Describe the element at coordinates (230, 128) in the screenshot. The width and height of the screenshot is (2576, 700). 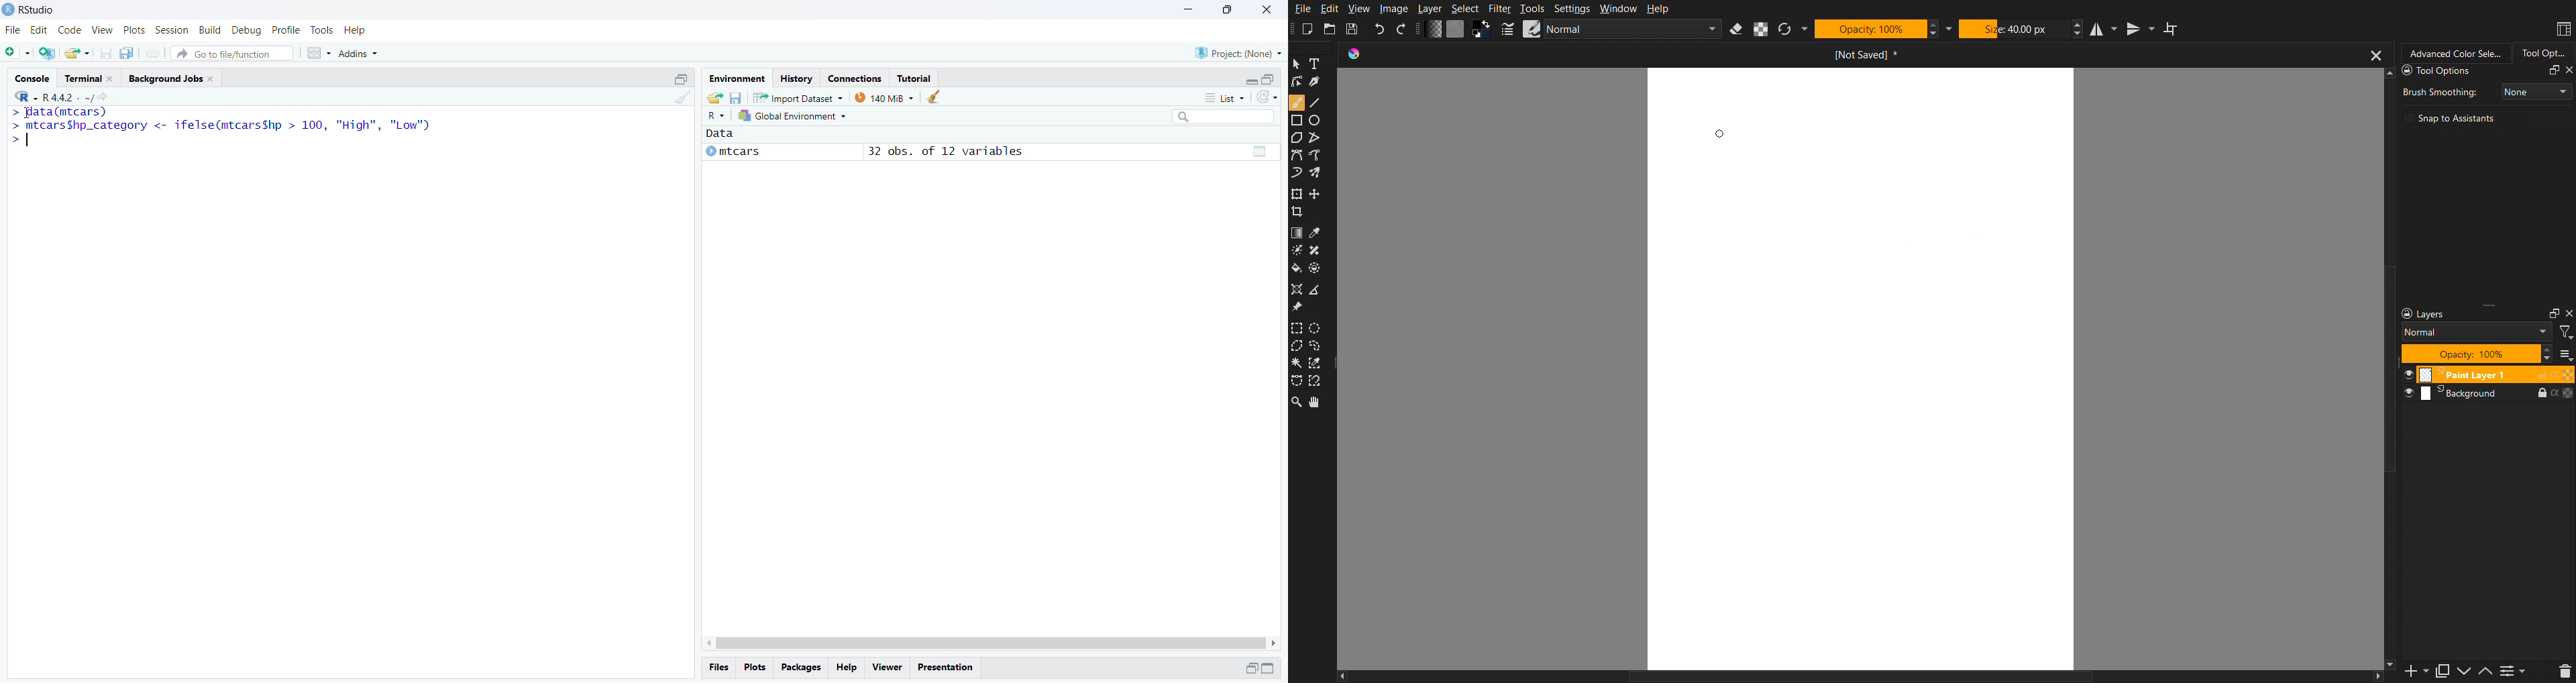
I see `» palaUslais Jy
> mtcarsShp_category <- ifelse(mtcars$hp > 100, "High", "Low"
>|` at that location.